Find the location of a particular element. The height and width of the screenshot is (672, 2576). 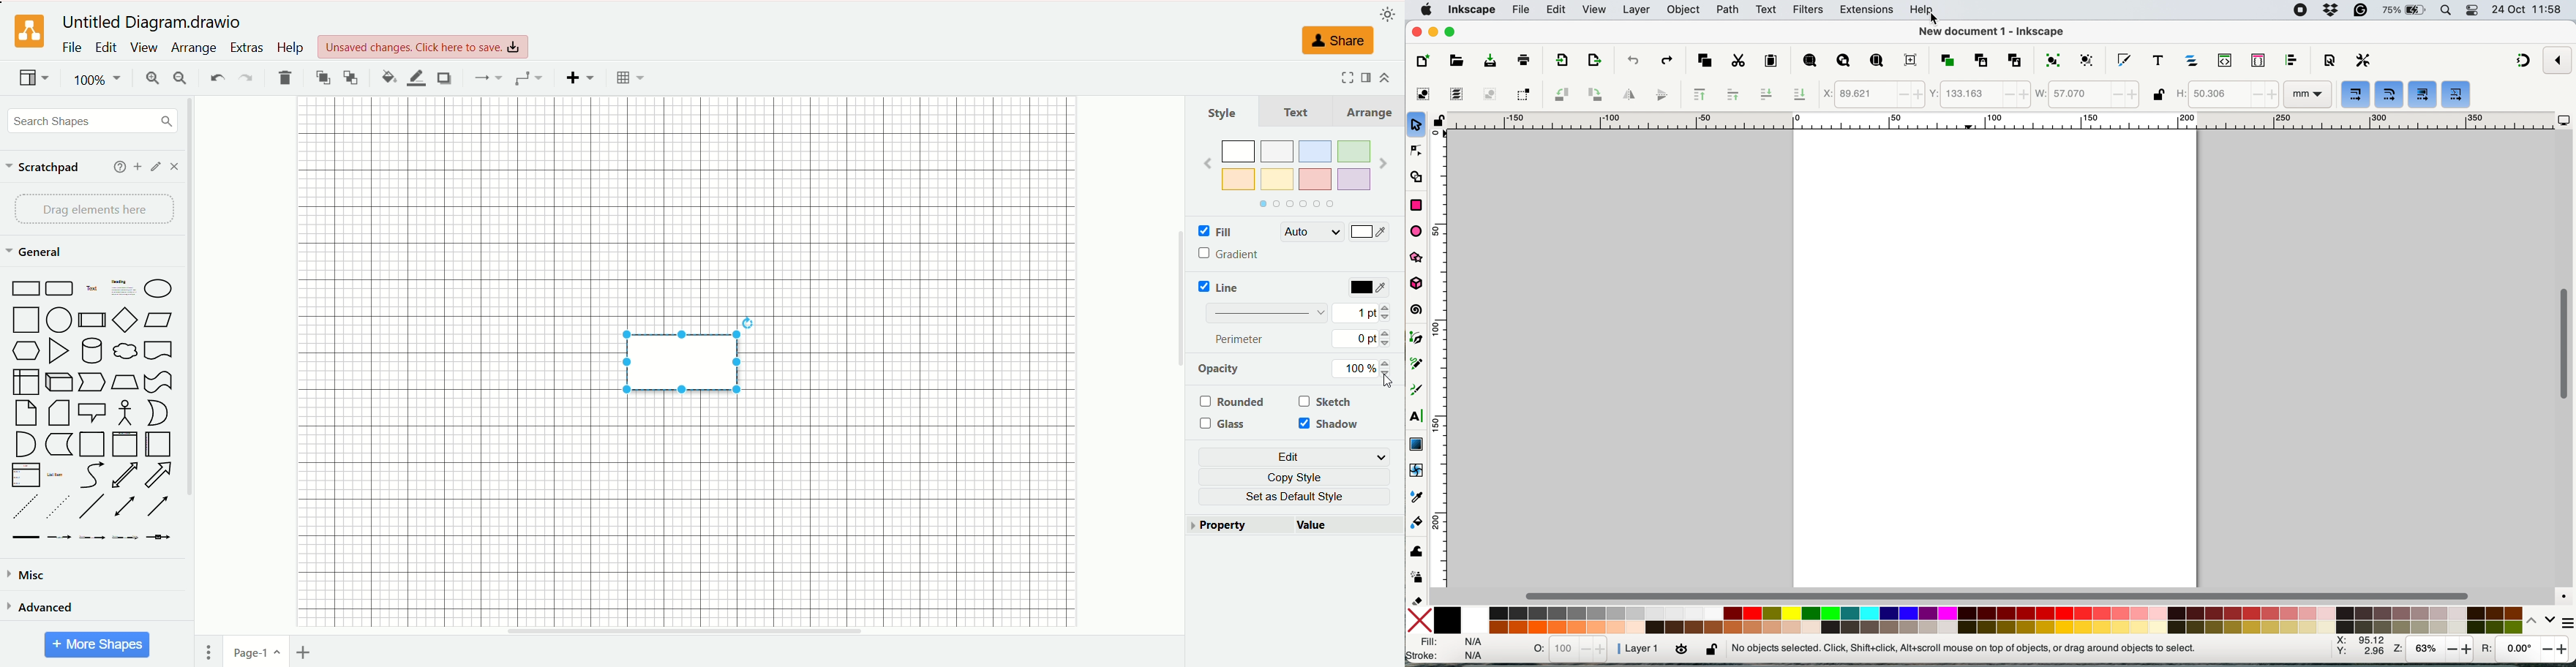

zoom in is located at coordinates (150, 80).